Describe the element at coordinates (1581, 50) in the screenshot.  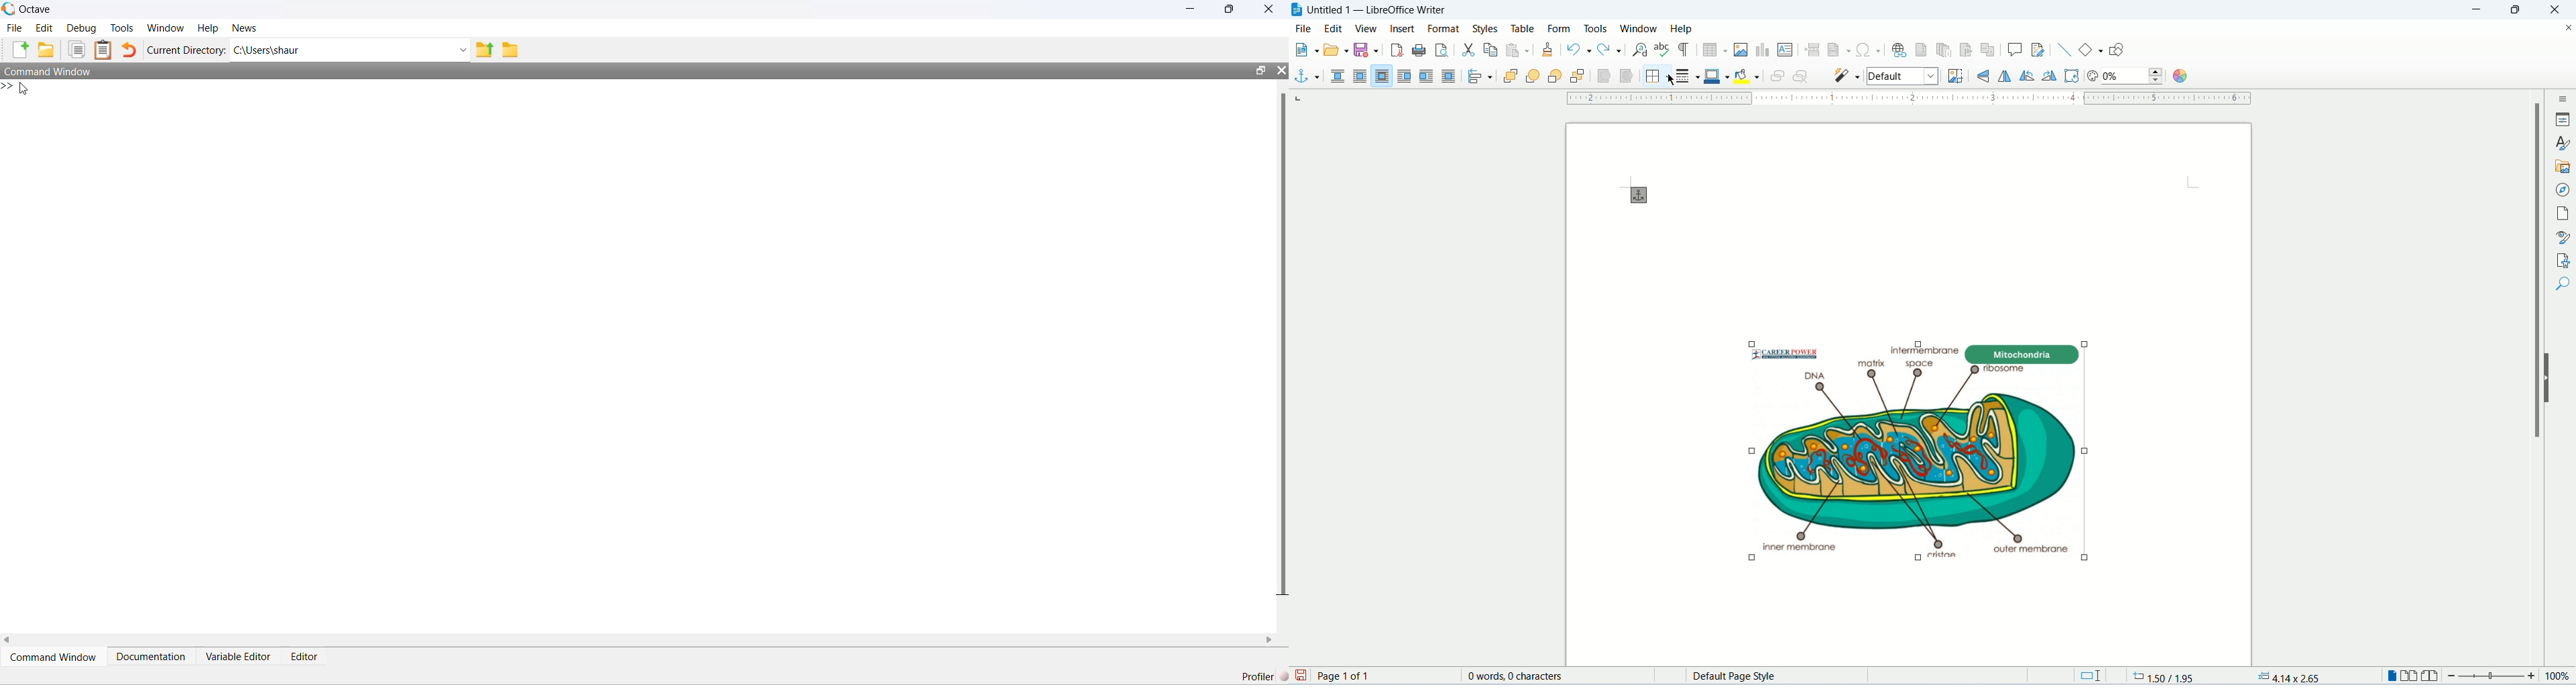
I see `undo` at that location.